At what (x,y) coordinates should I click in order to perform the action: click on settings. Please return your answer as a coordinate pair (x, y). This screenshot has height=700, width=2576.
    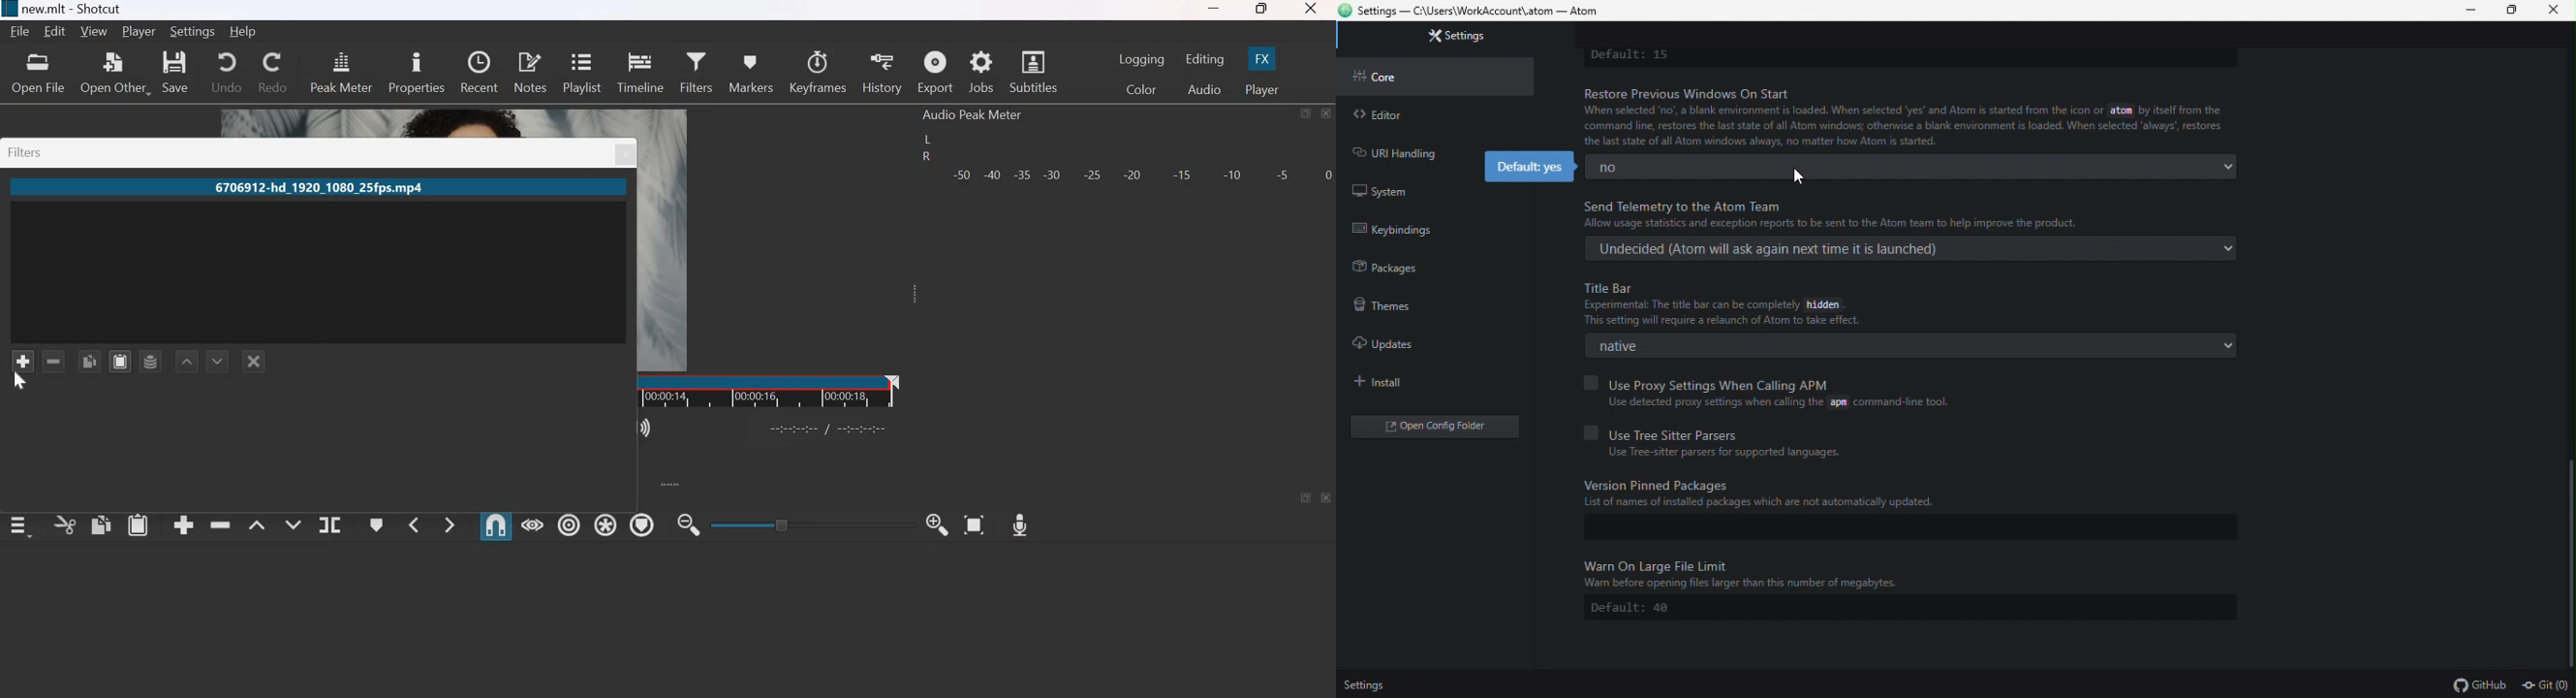
    Looking at the image, I should click on (1365, 686).